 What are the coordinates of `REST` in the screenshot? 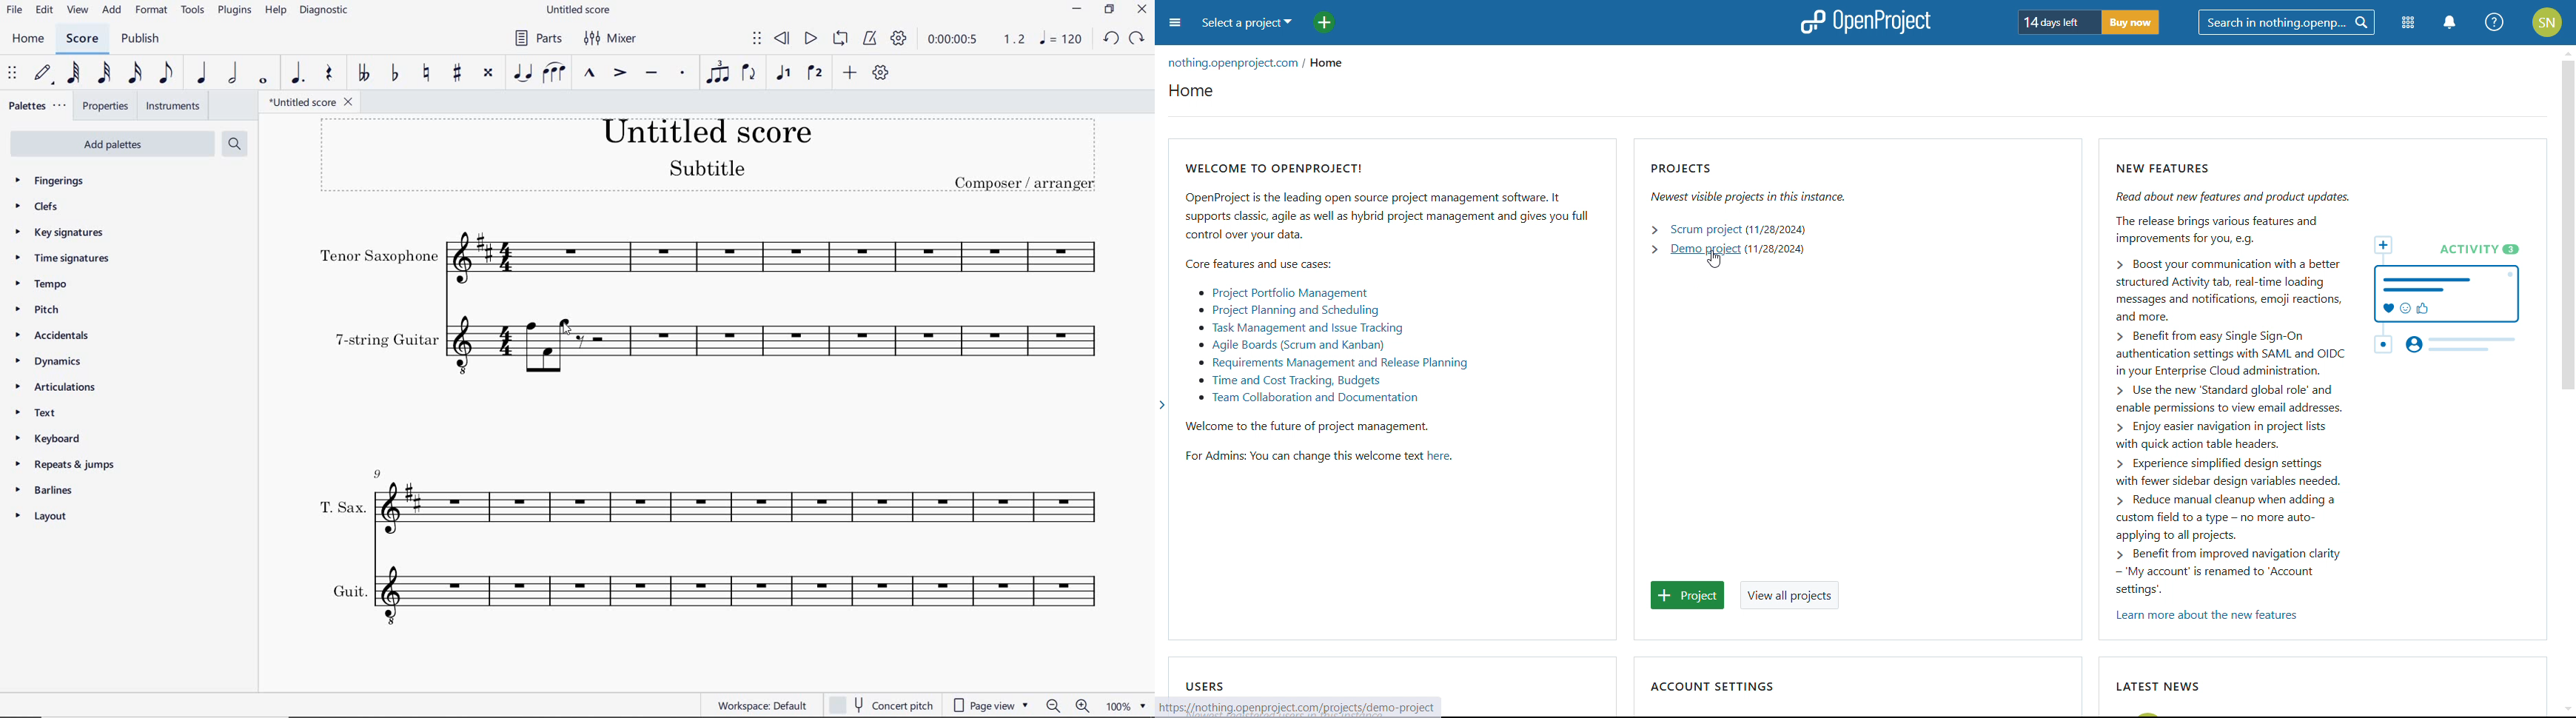 It's located at (330, 74).